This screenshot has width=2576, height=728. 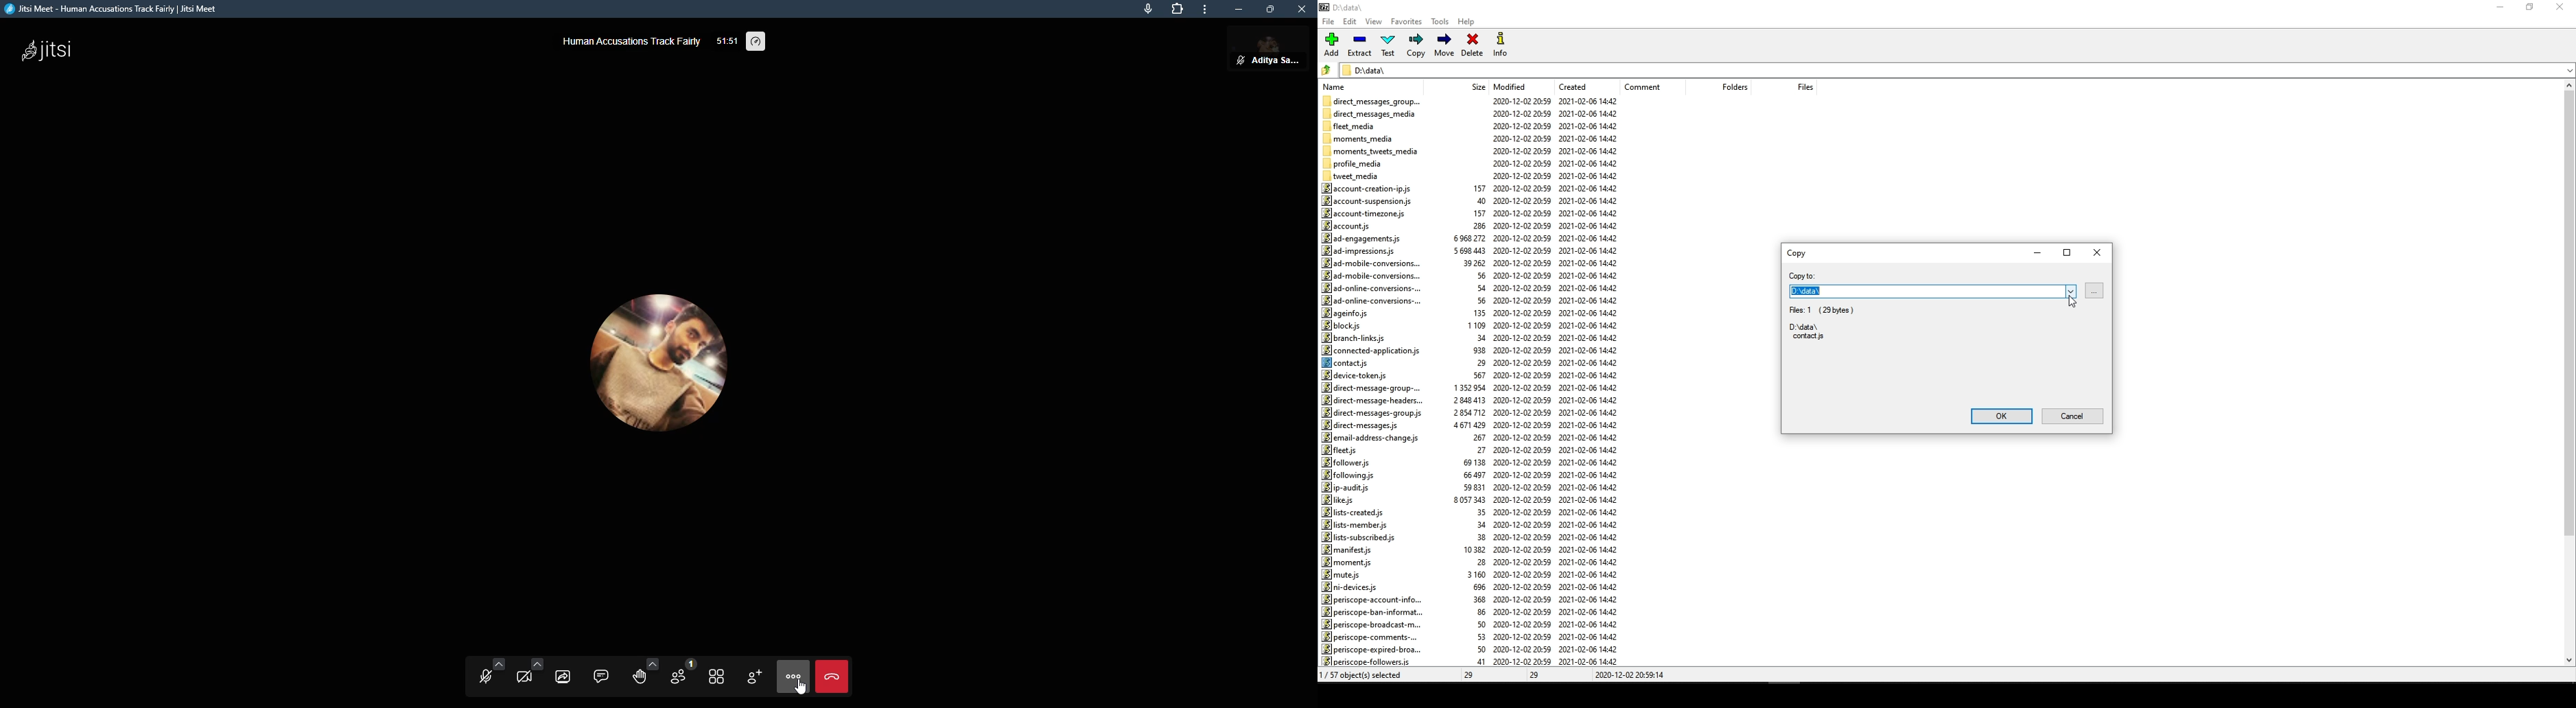 I want to click on periscope-ban-informat, so click(x=1377, y=611).